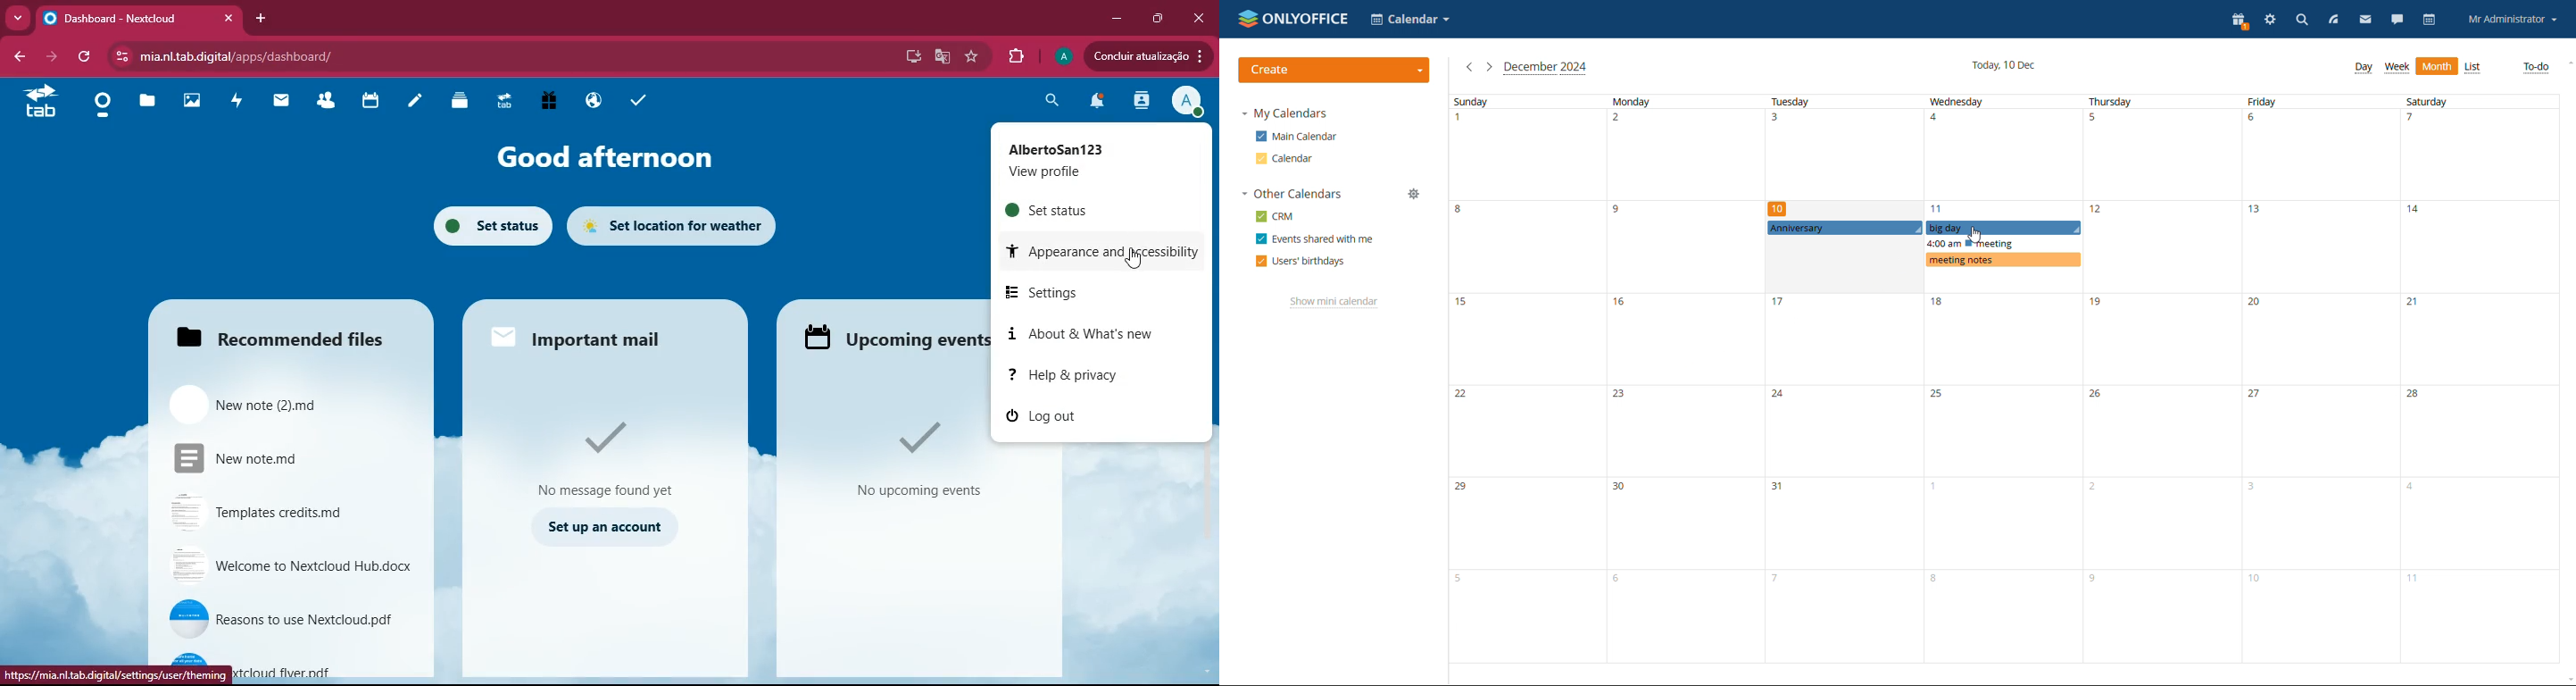 The height and width of the screenshot is (700, 2576). What do you see at coordinates (1101, 103) in the screenshot?
I see `notifications` at bounding box center [1101, 103].